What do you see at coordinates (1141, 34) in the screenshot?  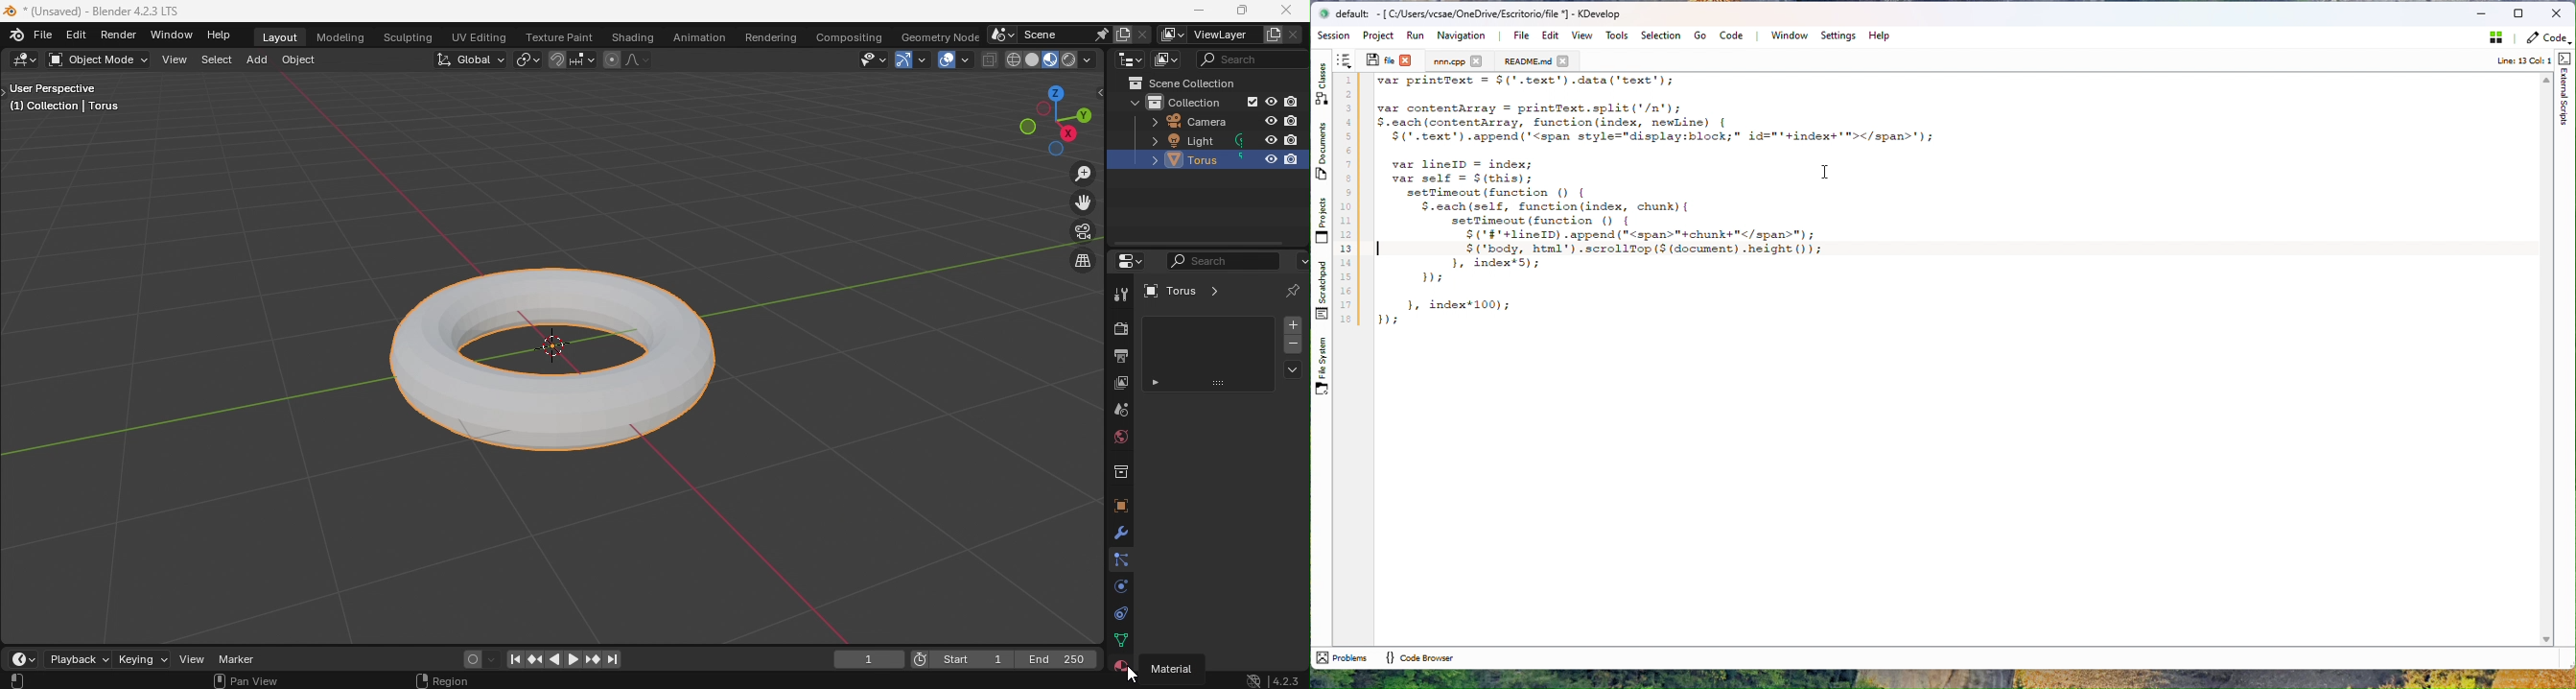 I see `Delete scene` at bounding box center [1141, 34].